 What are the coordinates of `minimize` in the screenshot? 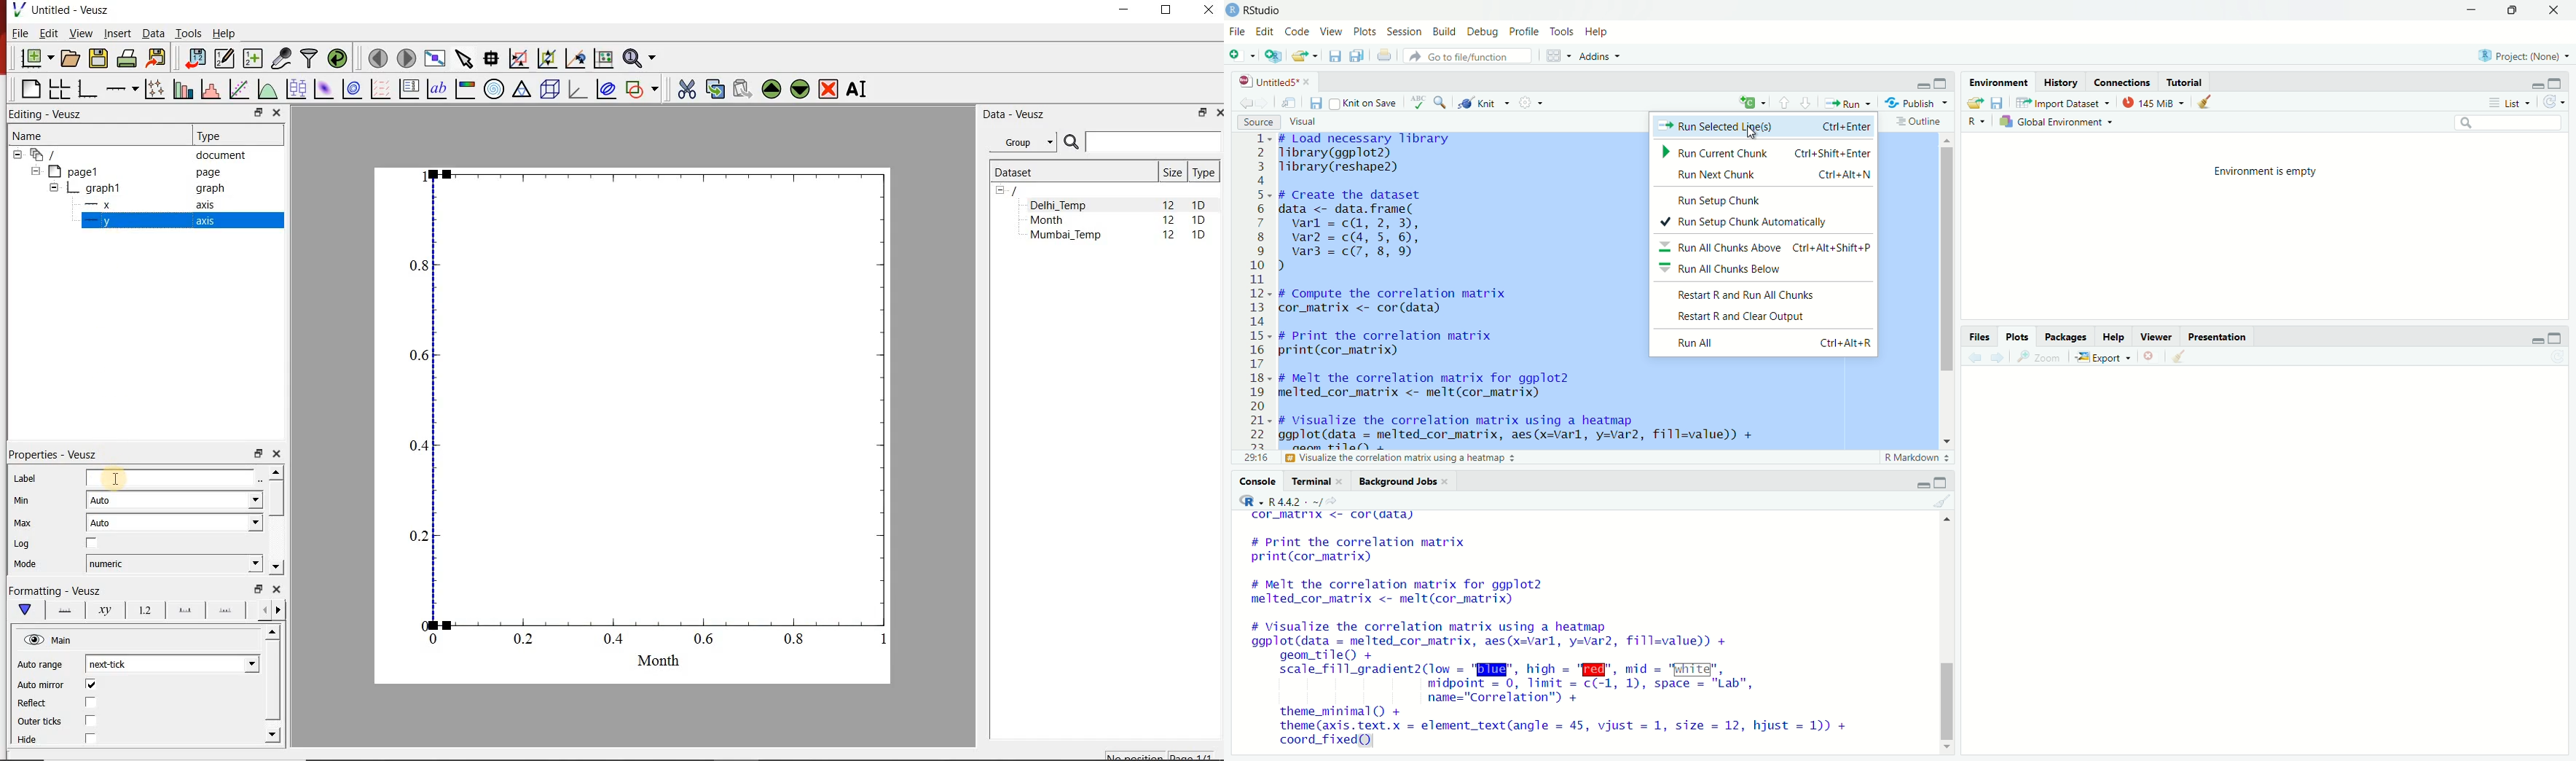 It's located at (2539, 339).